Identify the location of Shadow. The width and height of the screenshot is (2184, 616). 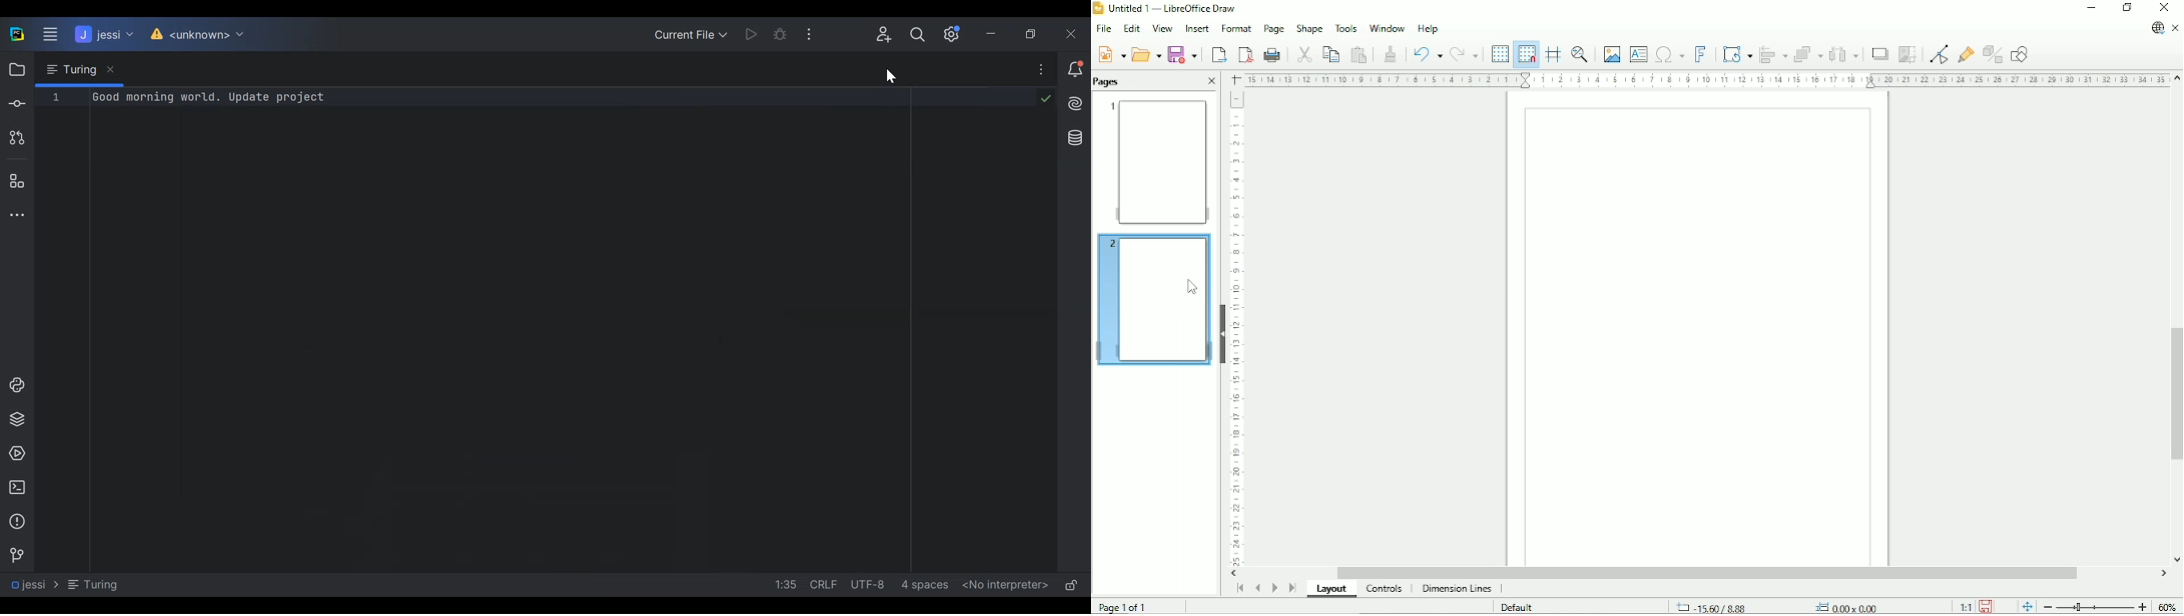
(1879, 54).